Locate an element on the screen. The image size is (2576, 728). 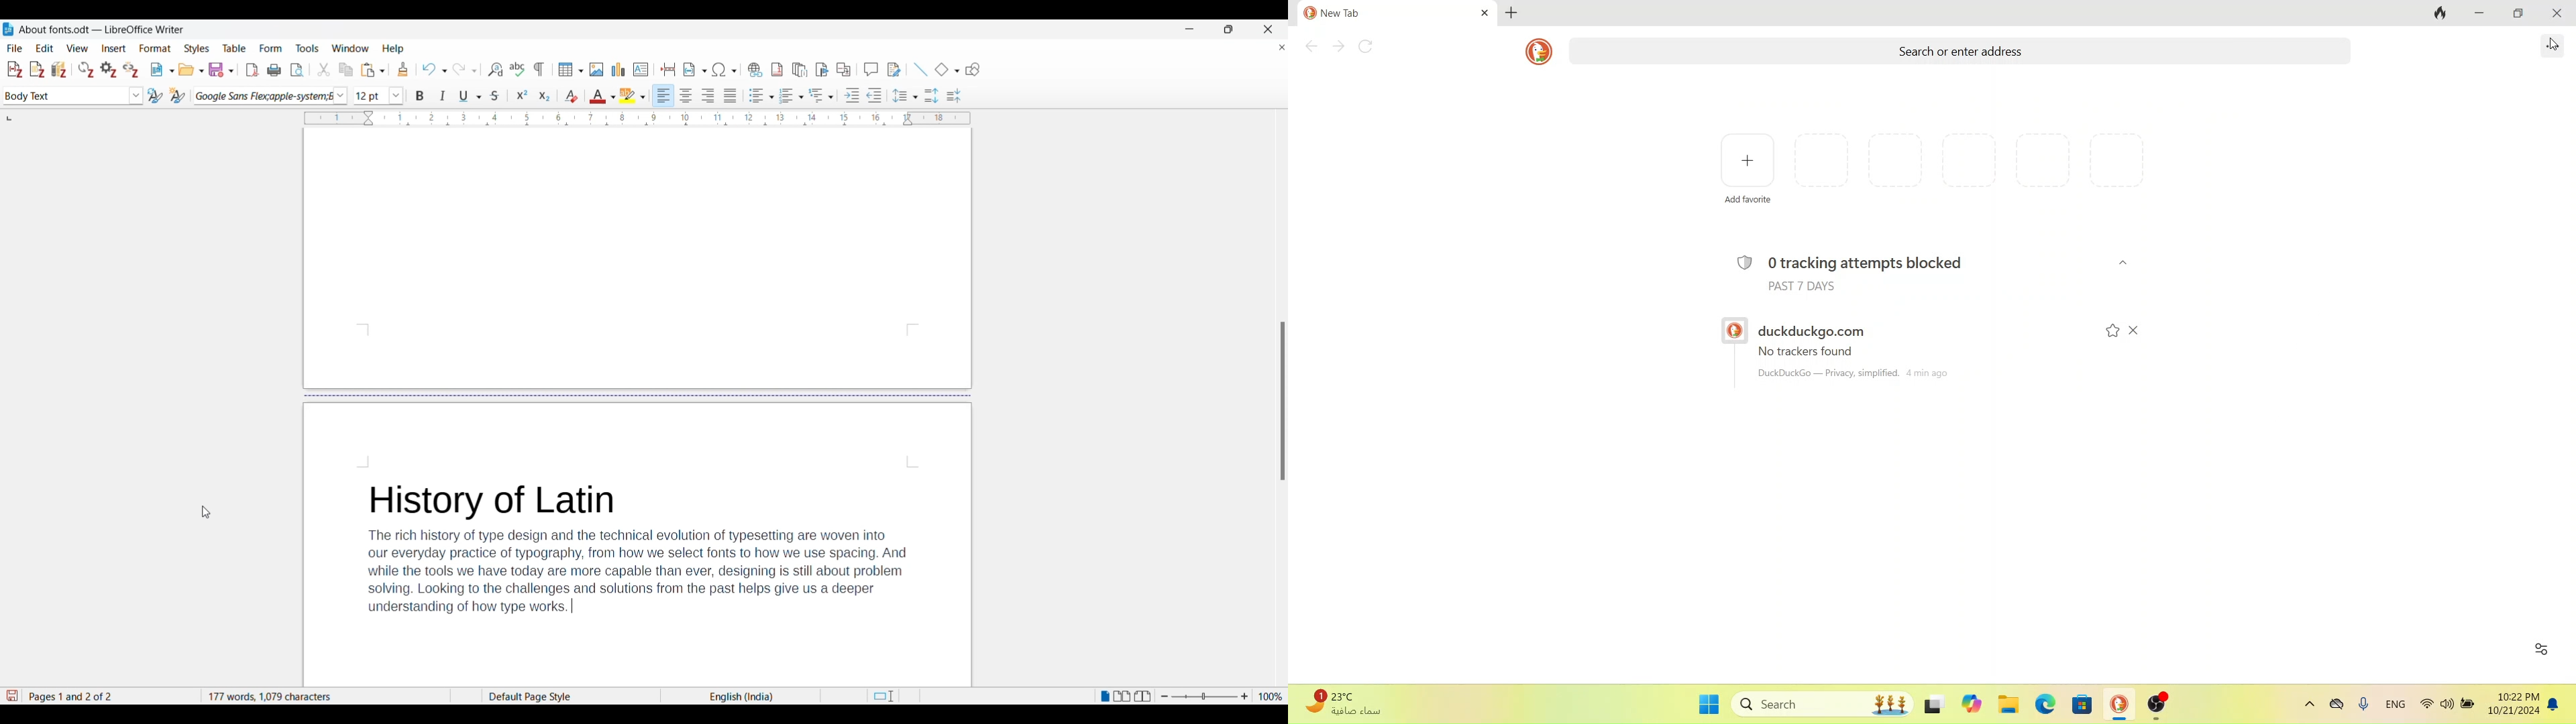
Current page style is located at coordinates (571, 697).